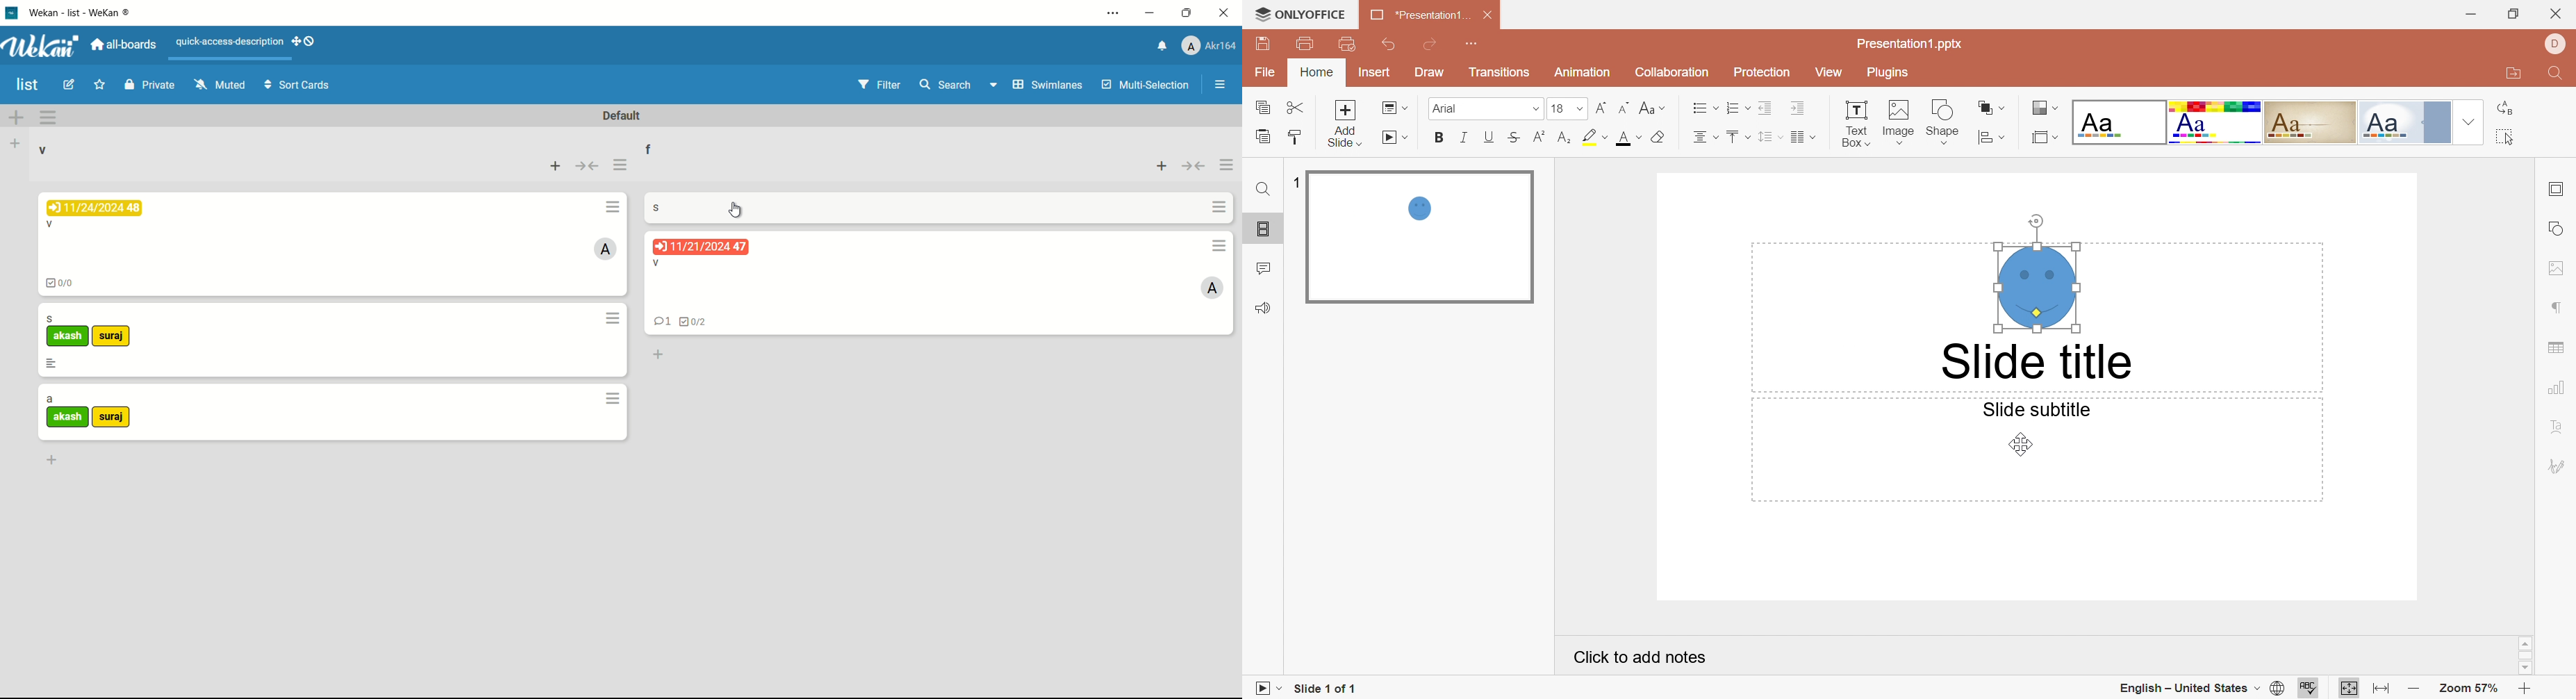 This screenshot has width=2576, height=700. I want to click on cursor, so click(734, 211).